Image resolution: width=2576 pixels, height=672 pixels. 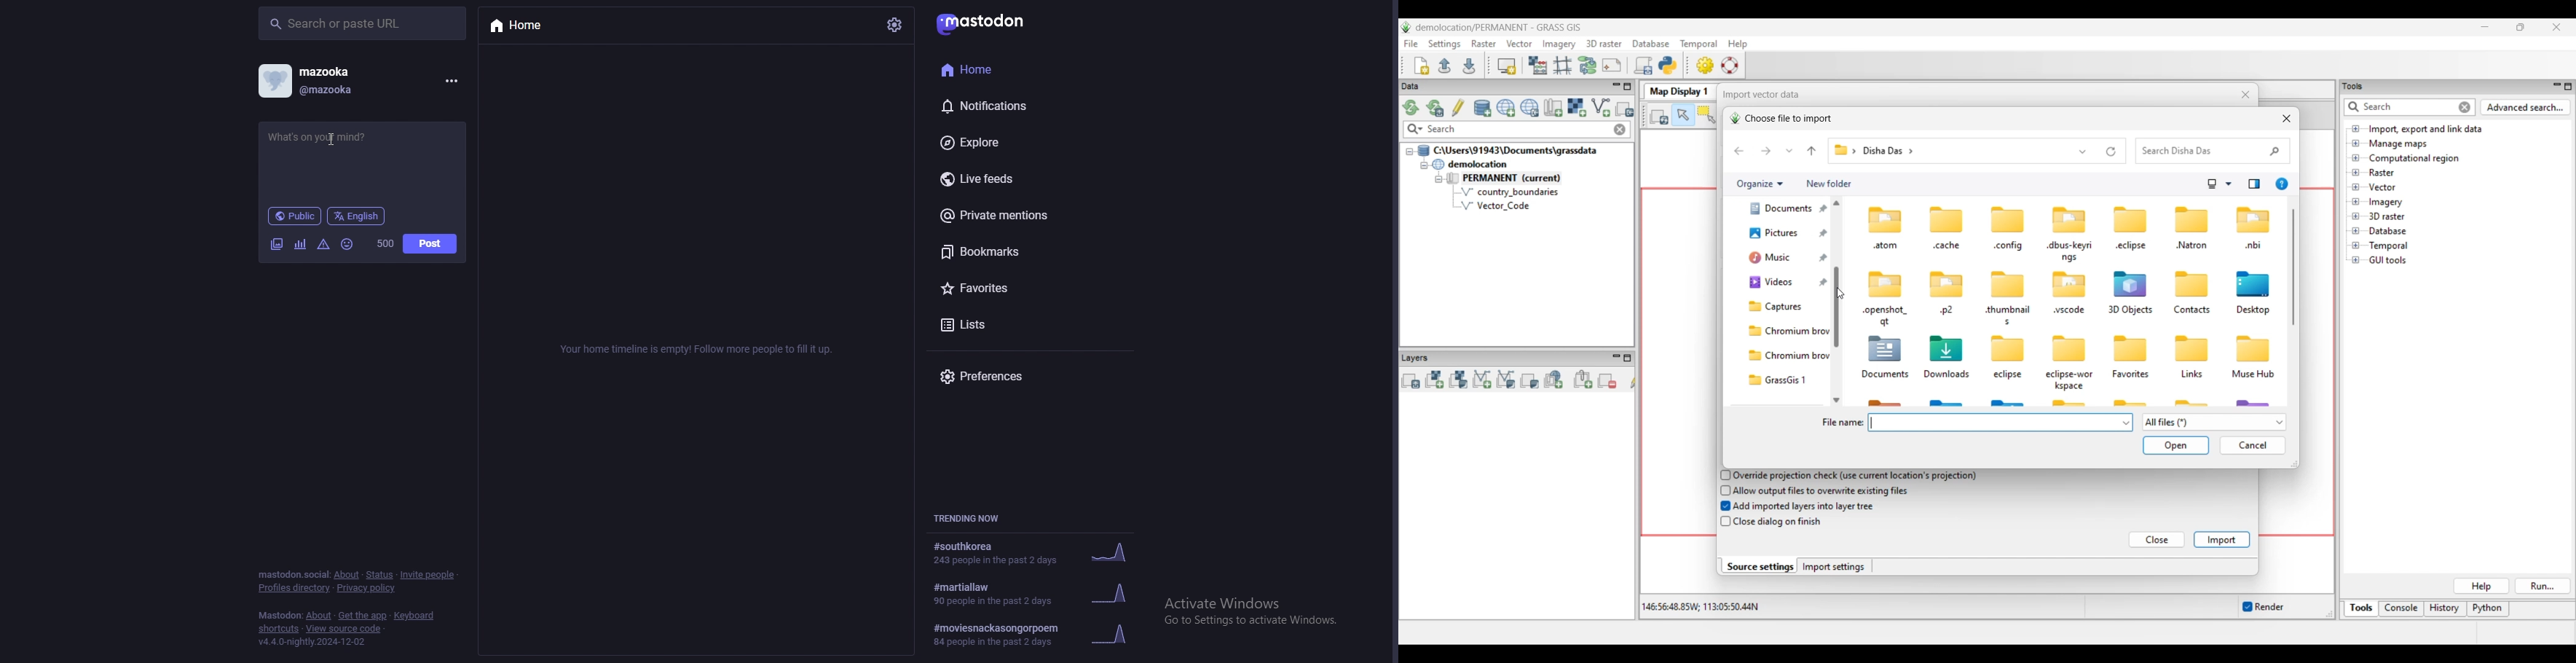 I want to click on image, so click(x=276, y=243).